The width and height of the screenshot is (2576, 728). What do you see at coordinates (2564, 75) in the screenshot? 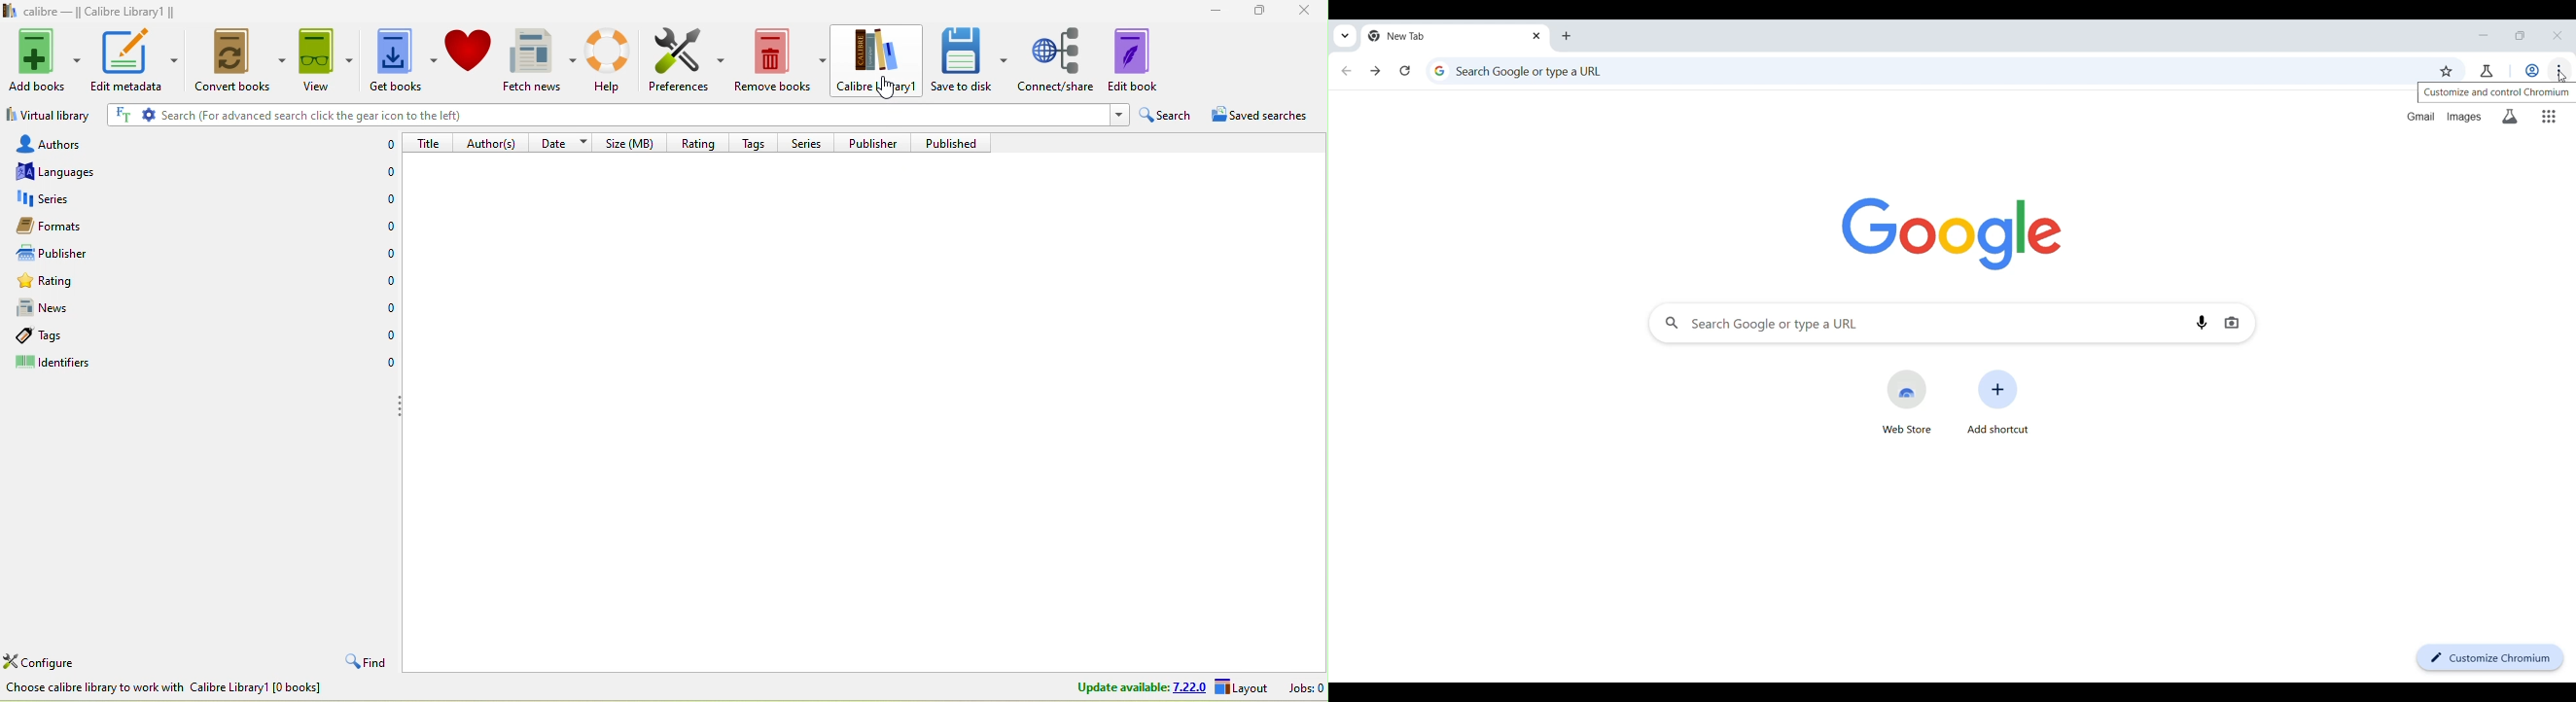
I see `Cursor clicking on Customize and control Chromium` at bounding box center [2564, 75].